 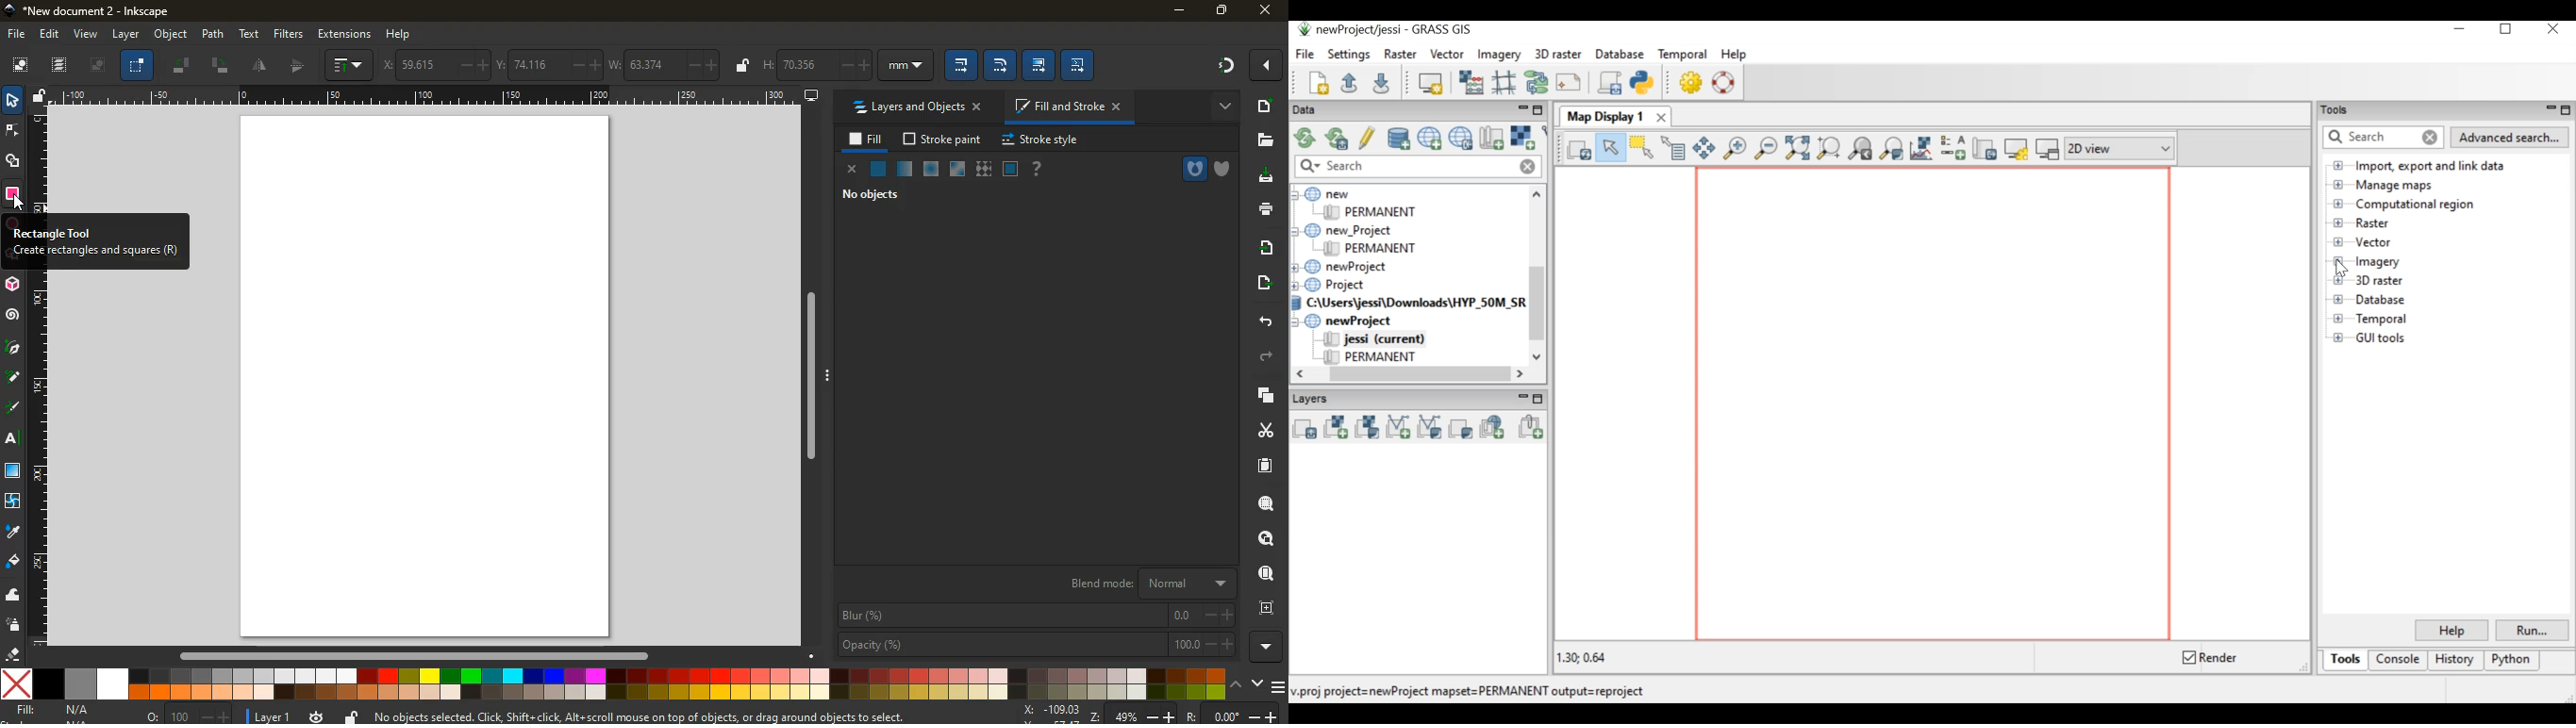 What do you see at coordinates (743, 66) in the screenshot?
I see `unlock` at bounding box center [743, 66].